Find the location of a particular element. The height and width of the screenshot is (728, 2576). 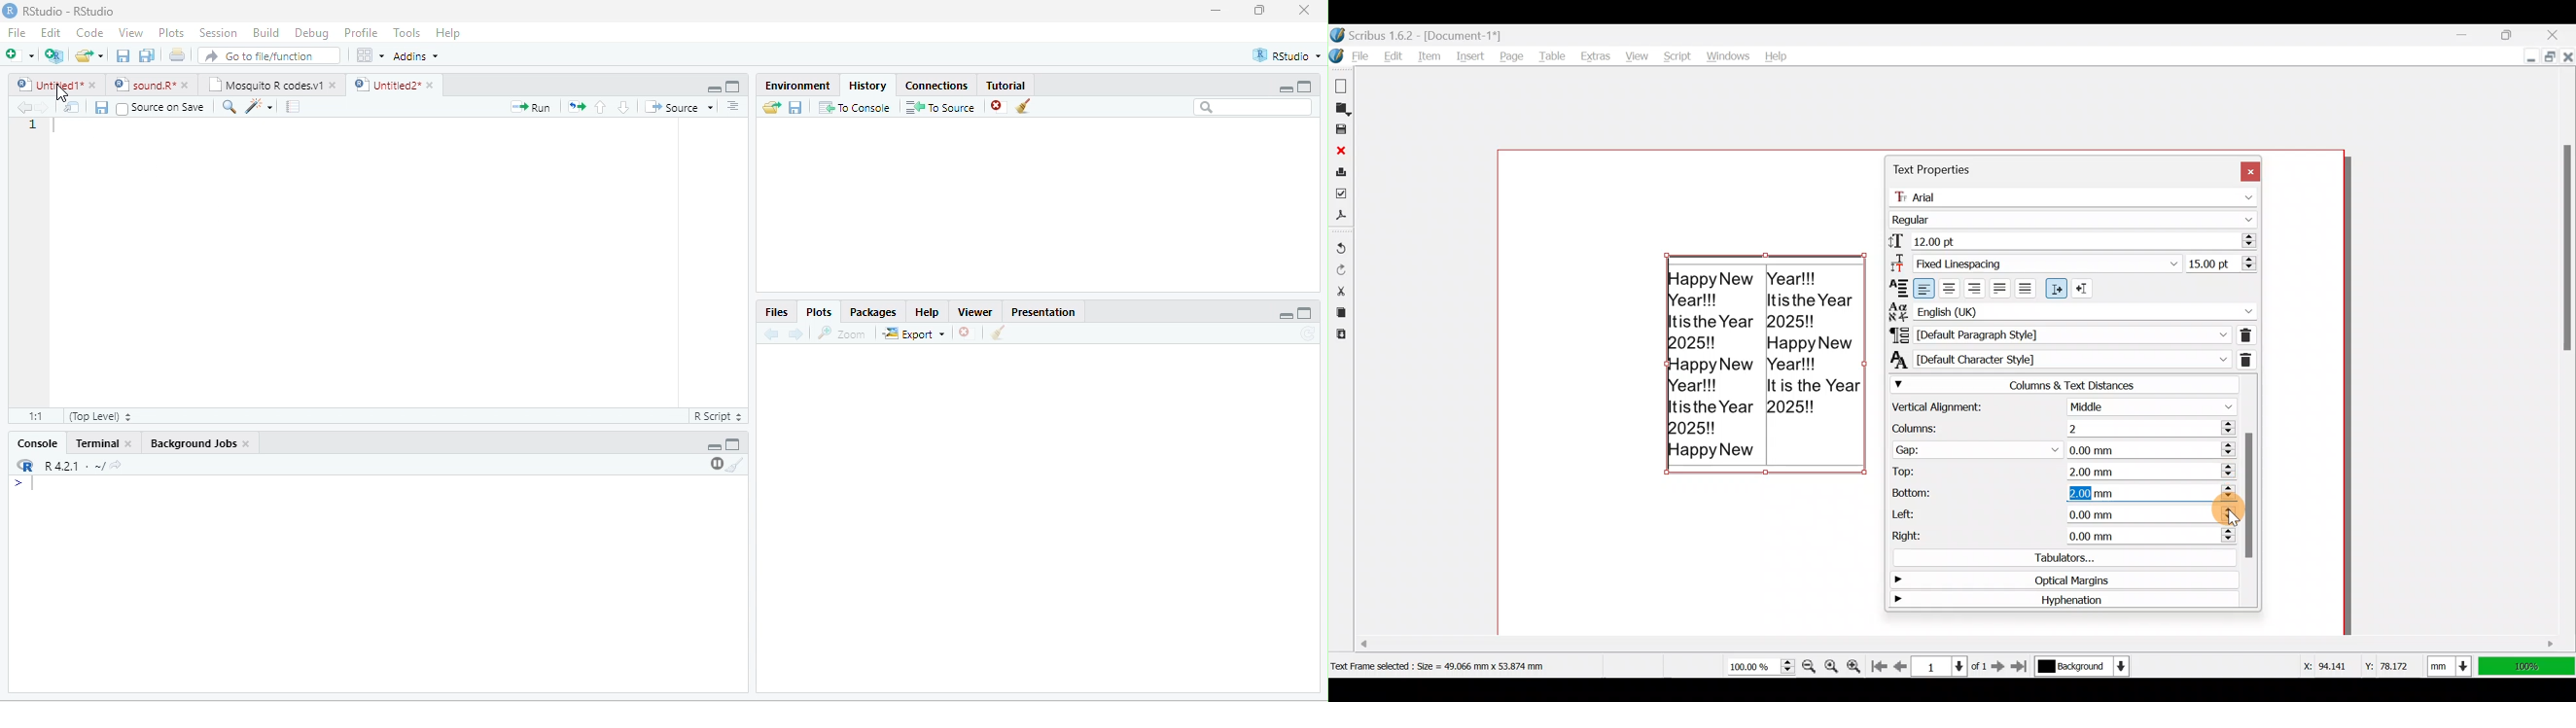

forward is located at coordinates (795, 334).